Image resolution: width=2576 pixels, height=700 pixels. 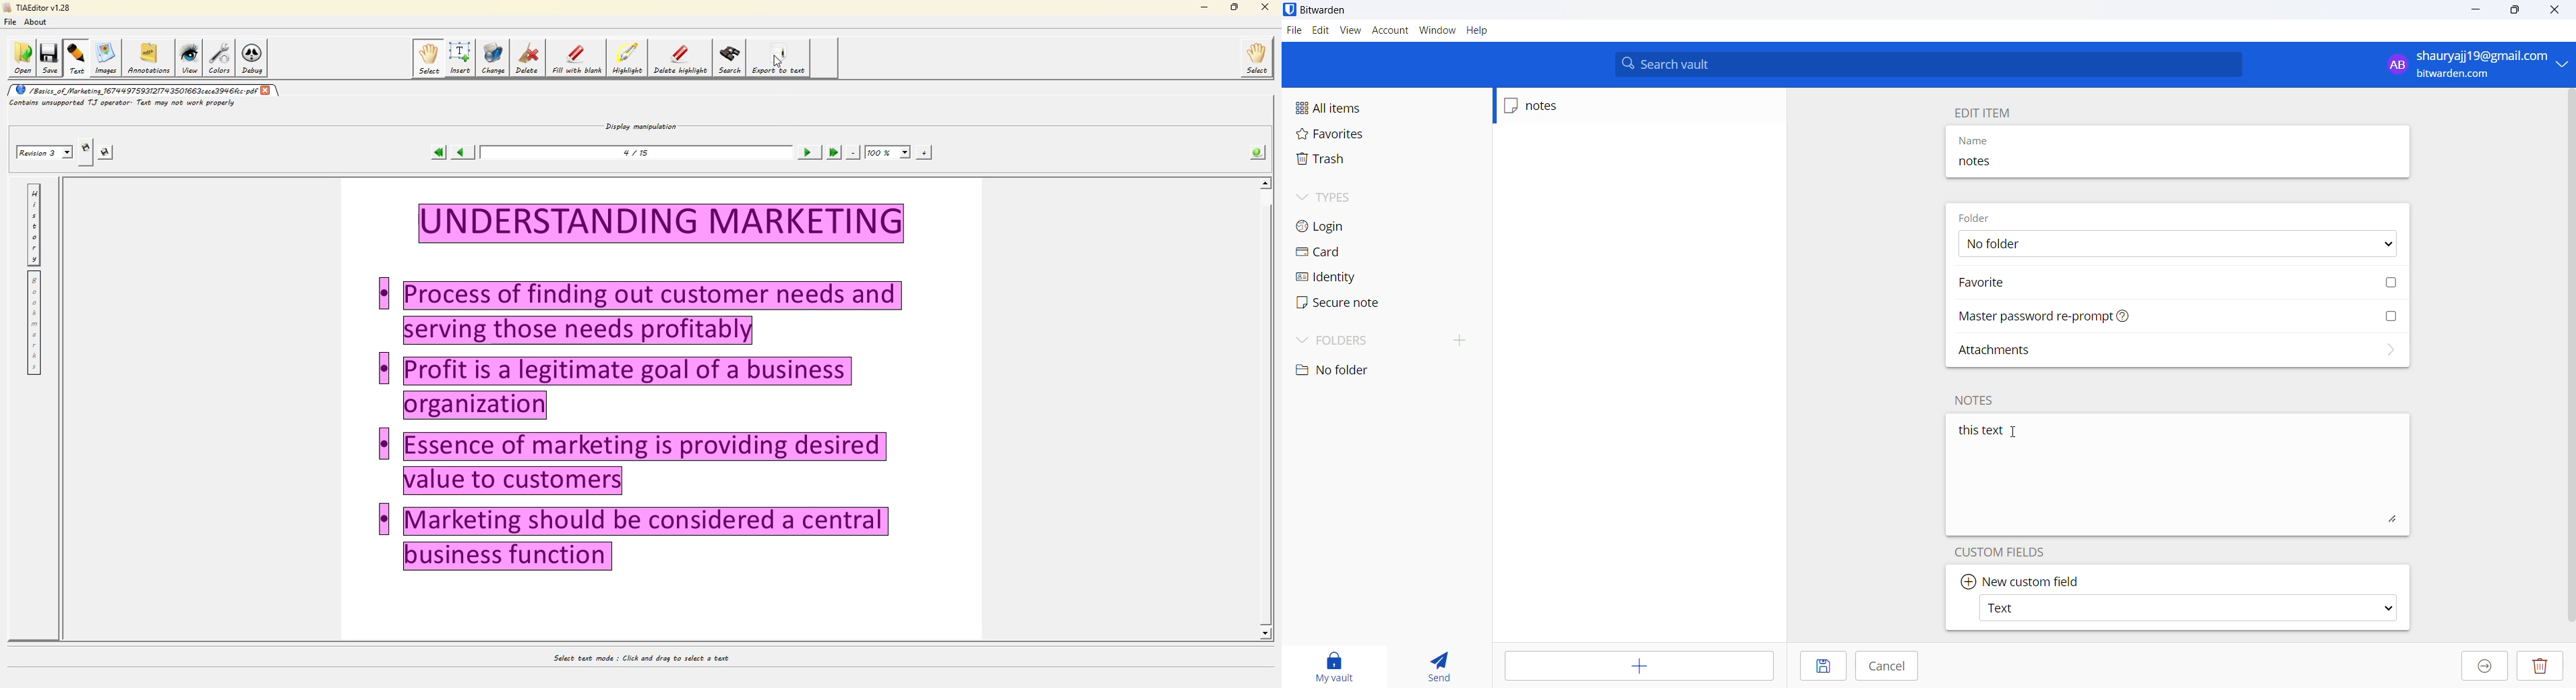 I want to click on edit item, so click(x=1991, y=112).